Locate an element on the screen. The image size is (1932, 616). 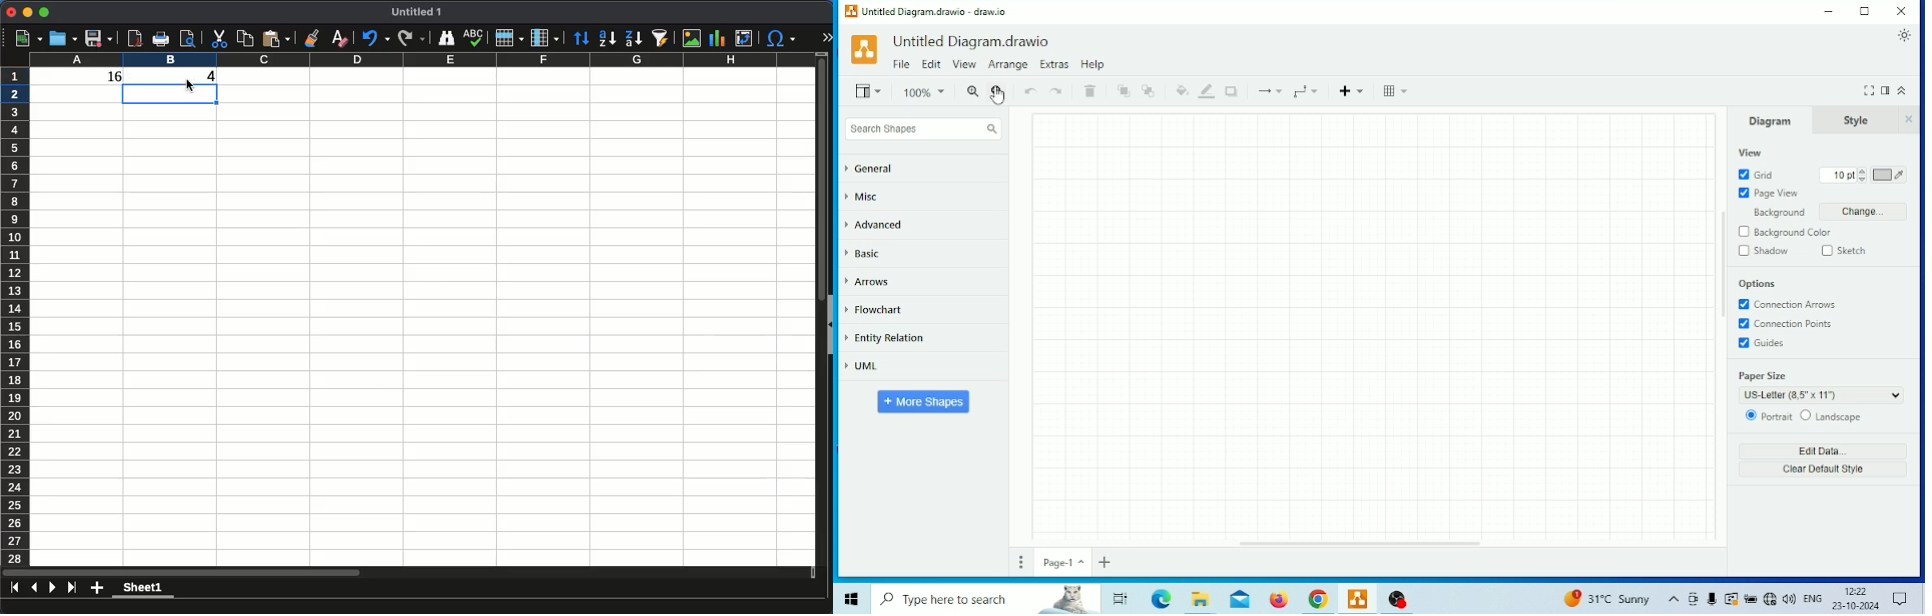
save is located at coordinates (98, 40).